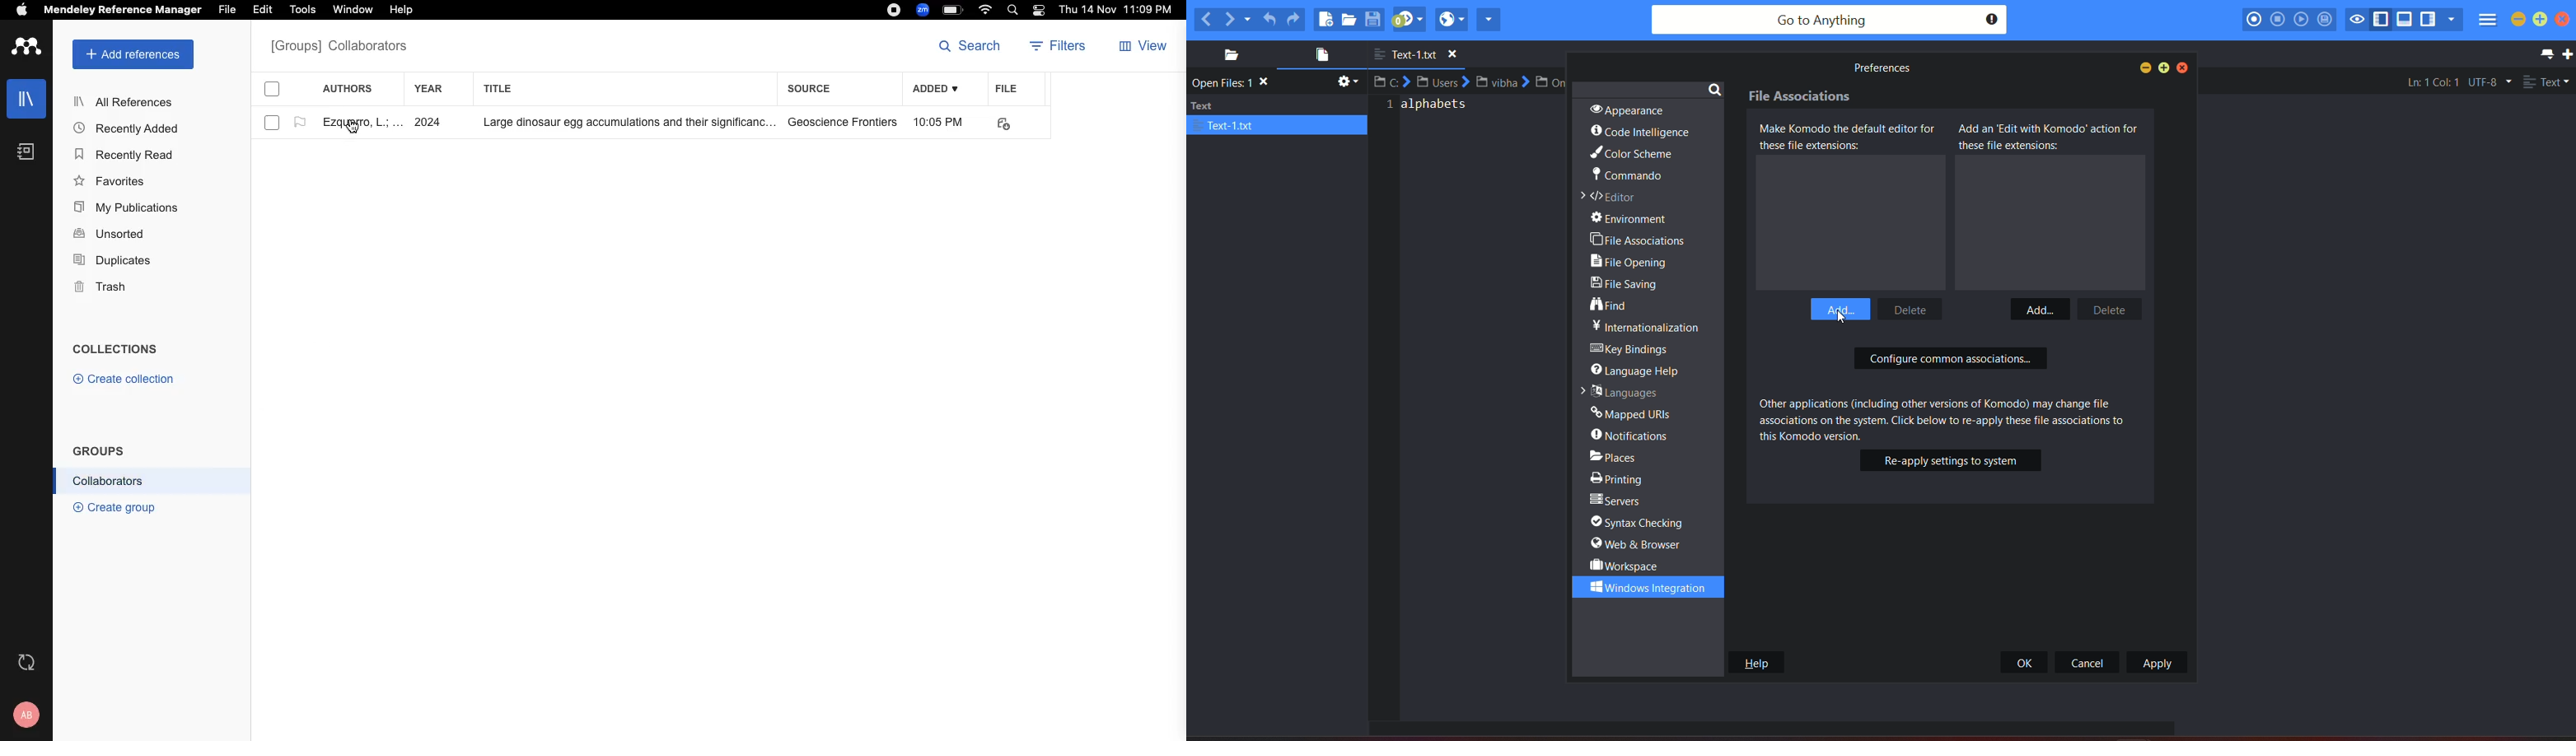  What do you see at coordinates (99, 450) in the screenshot?
I see `GROUPS` at bounding box center [99, 450].